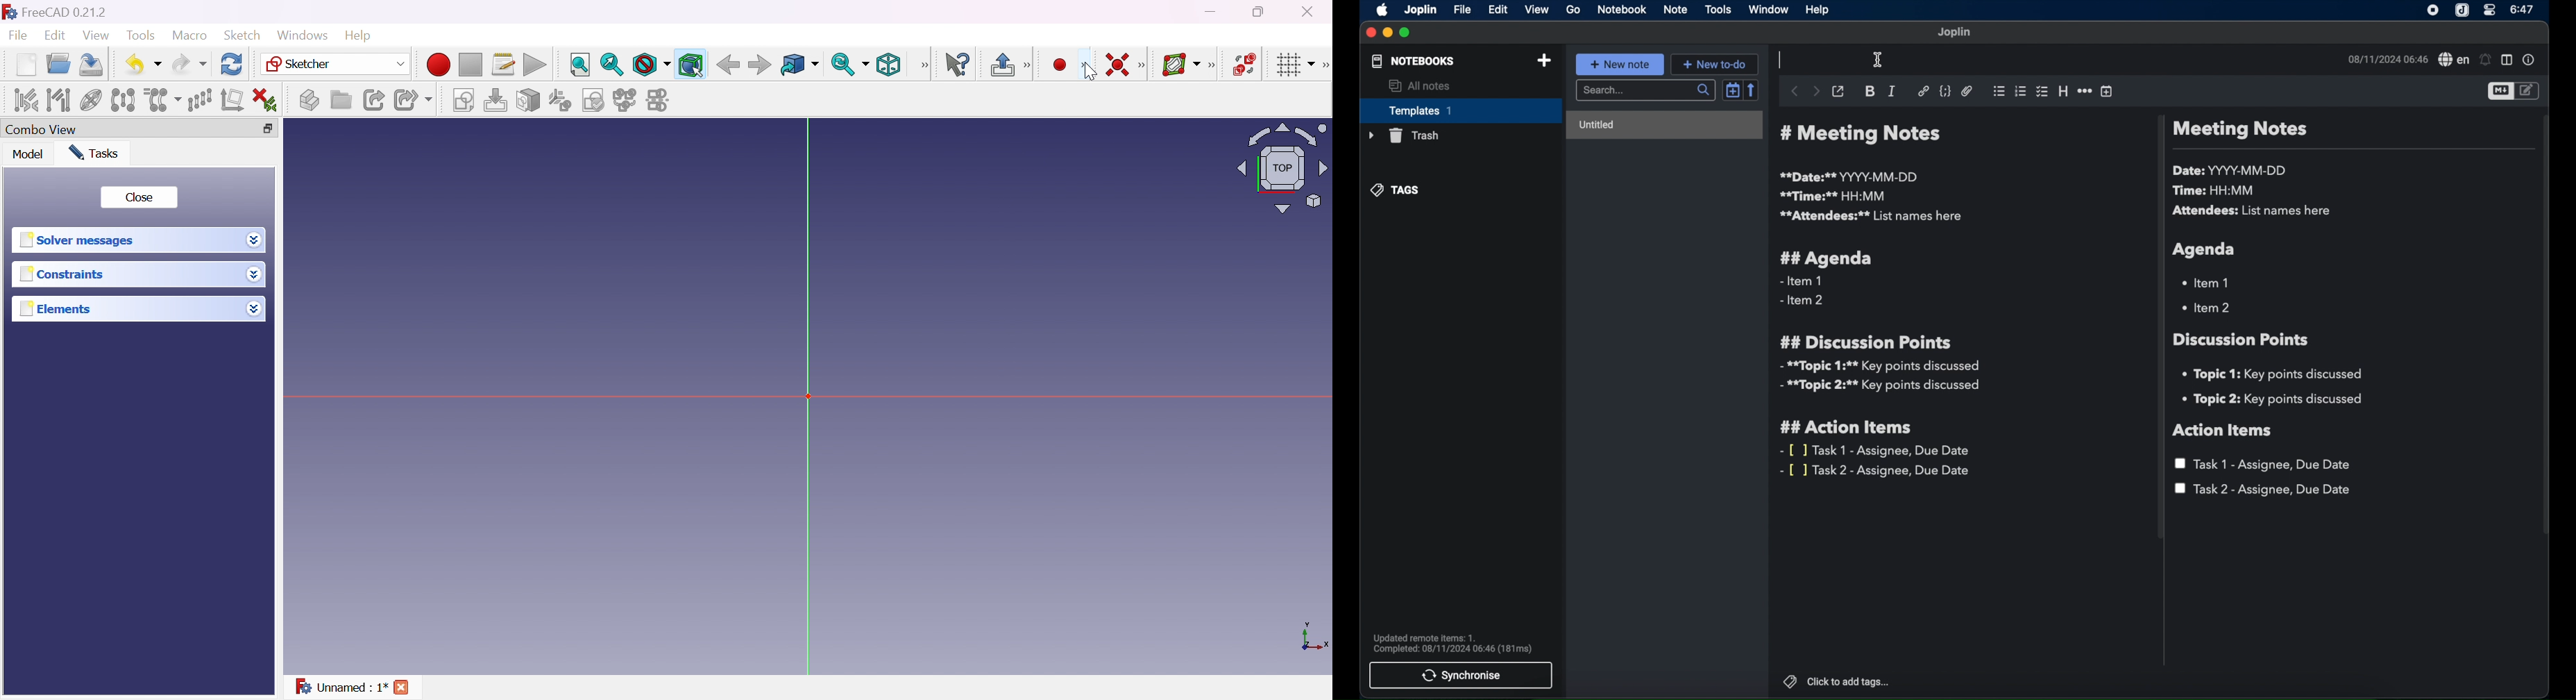  Describe the element at coordinates (1803, 301) in the screenshot. I see `- item 2` at that location.